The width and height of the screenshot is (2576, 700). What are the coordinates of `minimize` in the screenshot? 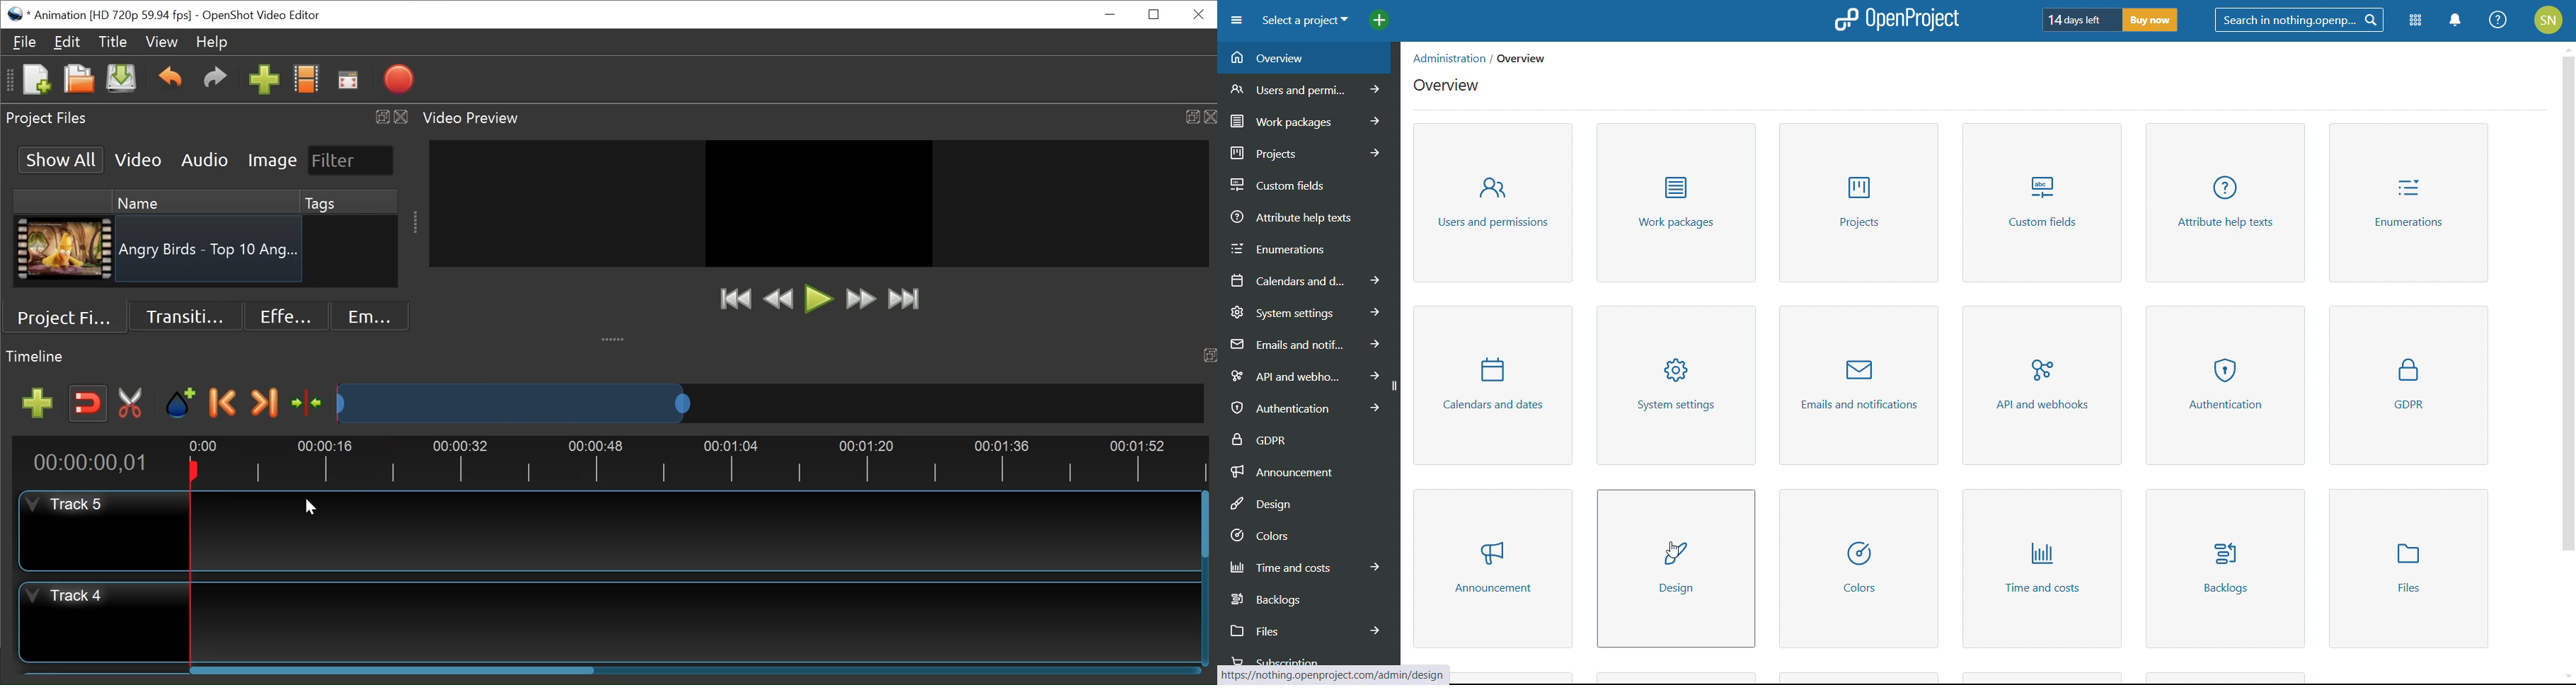 It's located at (1109, 16).